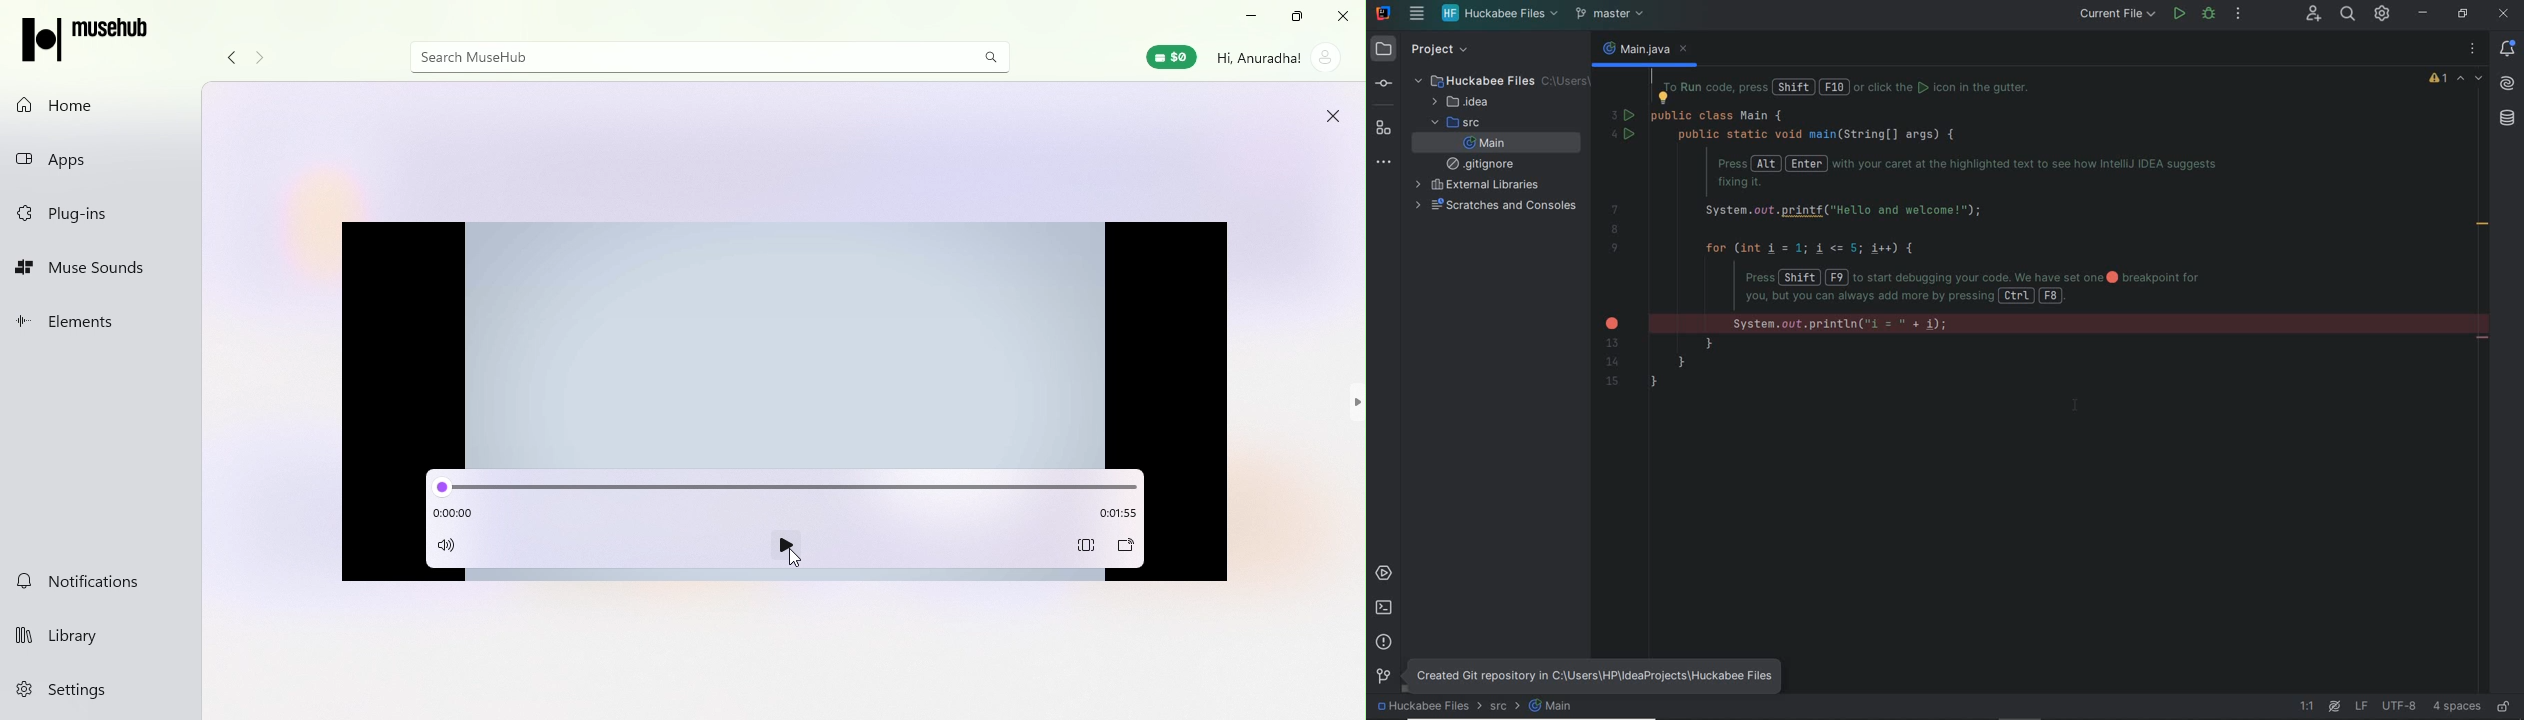 The height and width of the screenshot is (728, 2548). What do you see at coordinates (106, 271) in the screenshot?
I see `Muse sounds` at bounding box center [106, 271].